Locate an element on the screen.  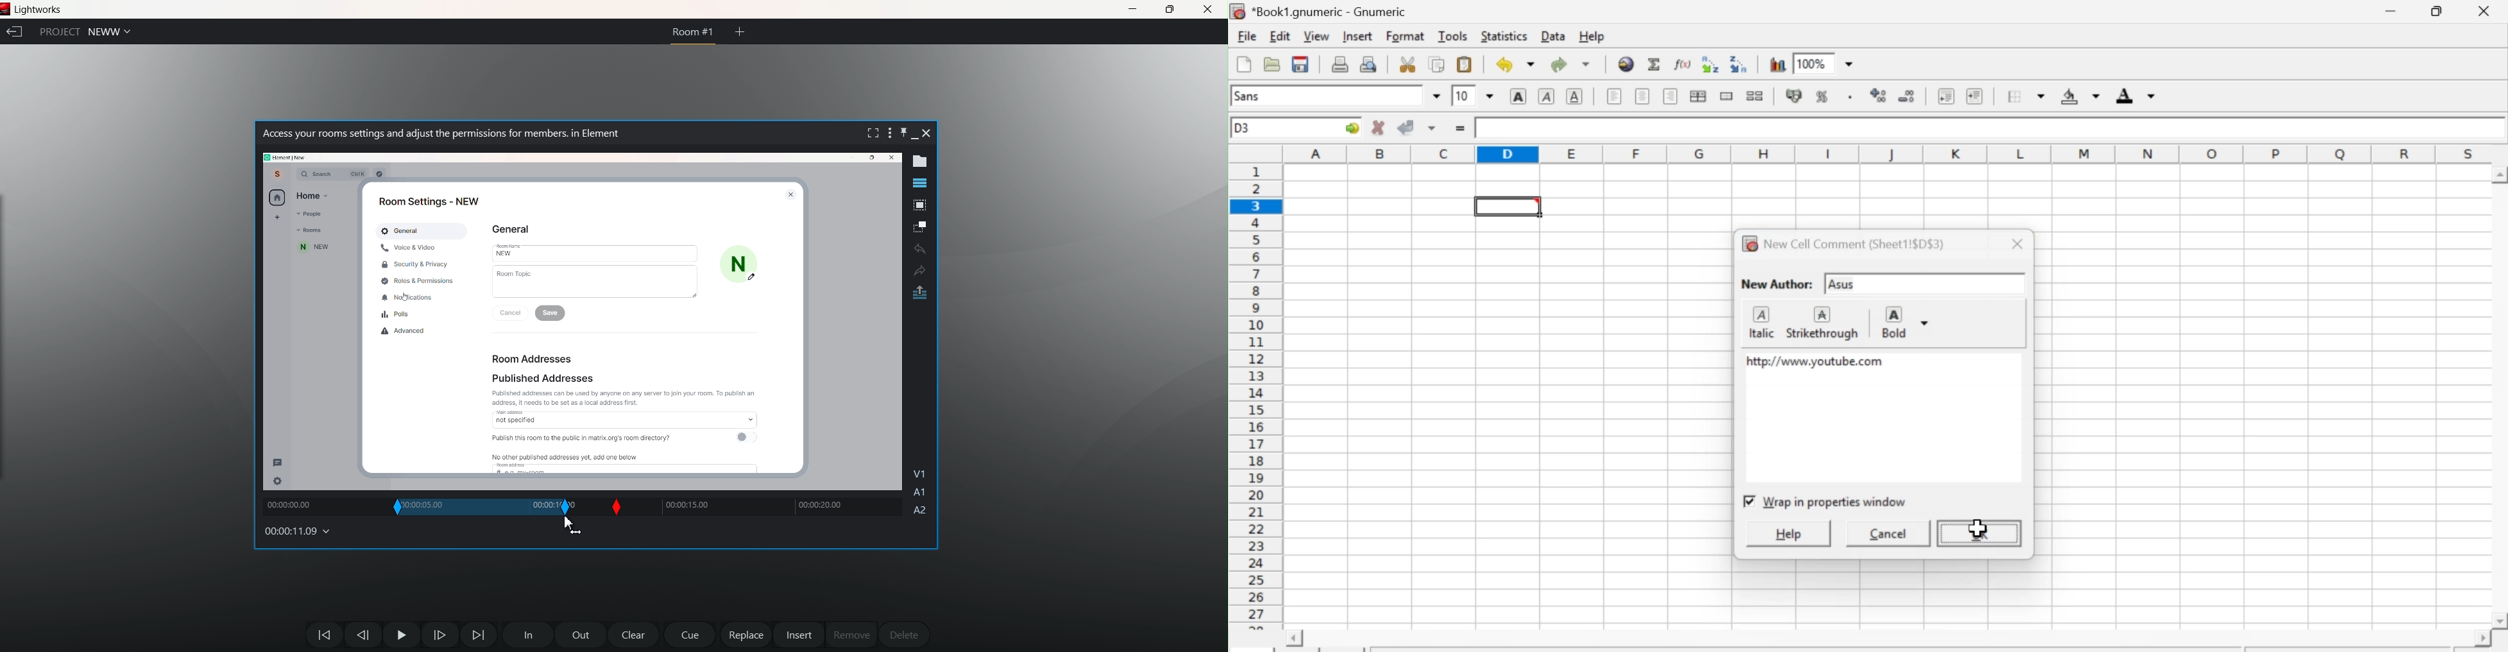
Center horizontally is located at coordinates (1698, 97).